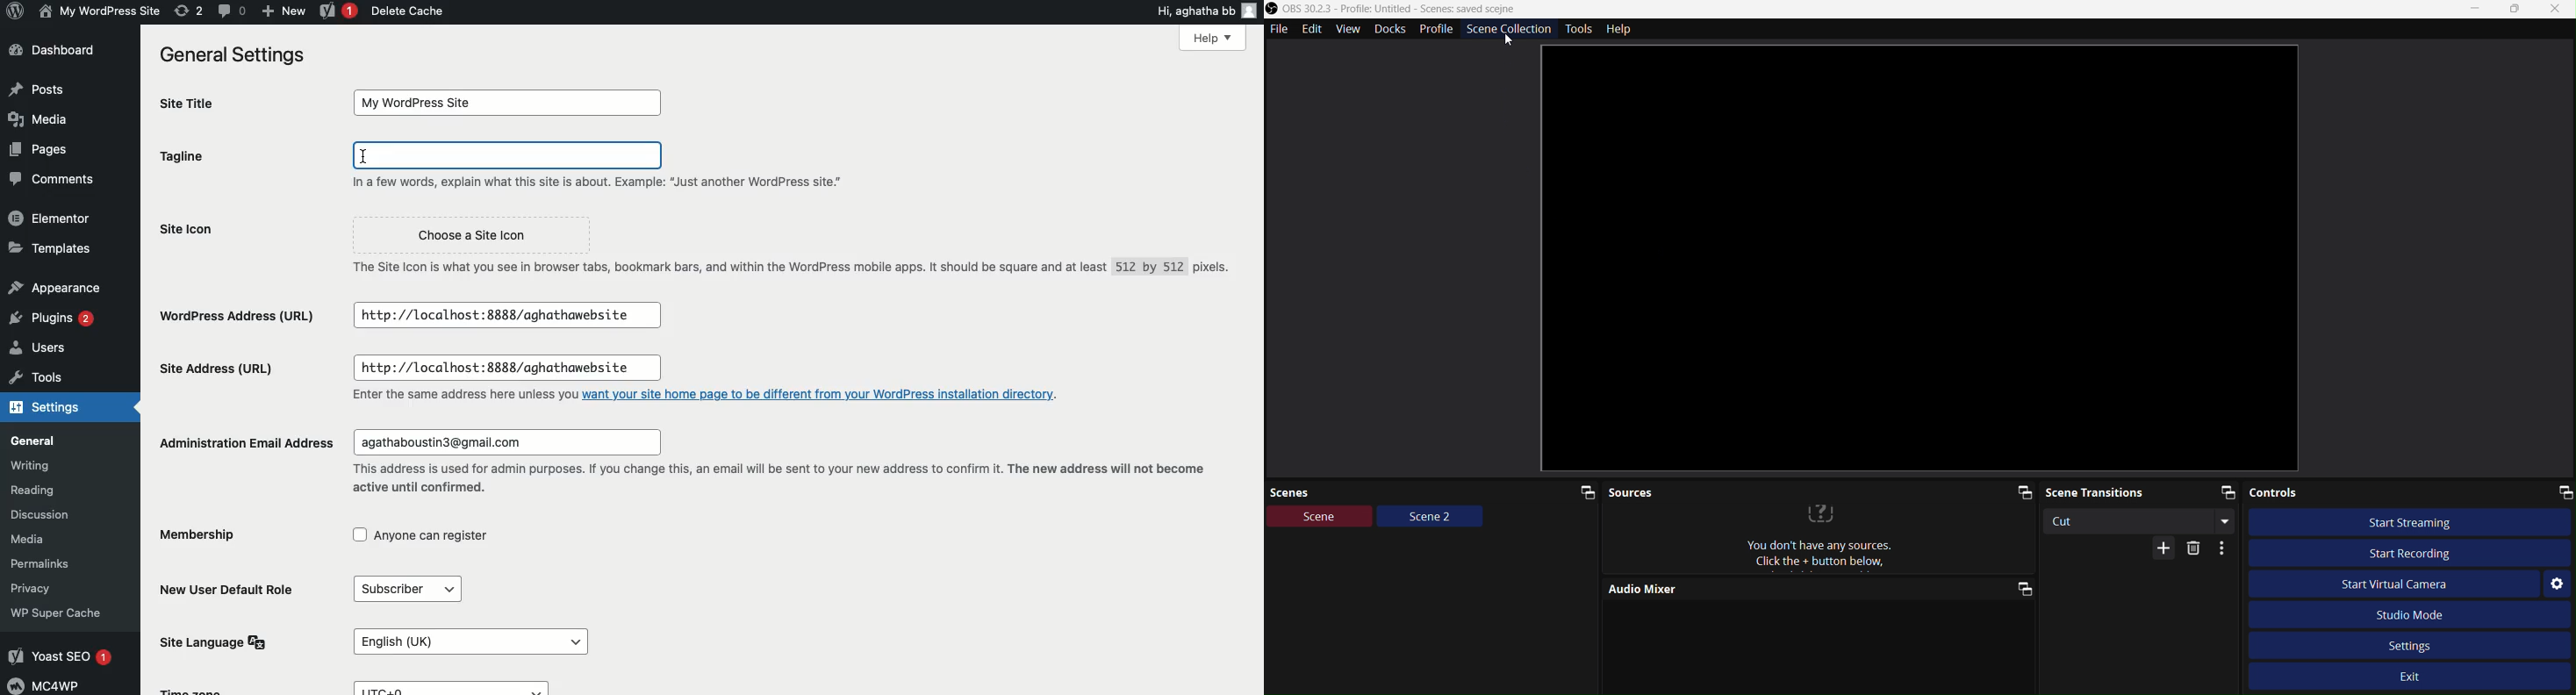  What do you see at coordinates (2475, 8) in the screenshot?
I see `minimize` at bounding box center [2475, 8].